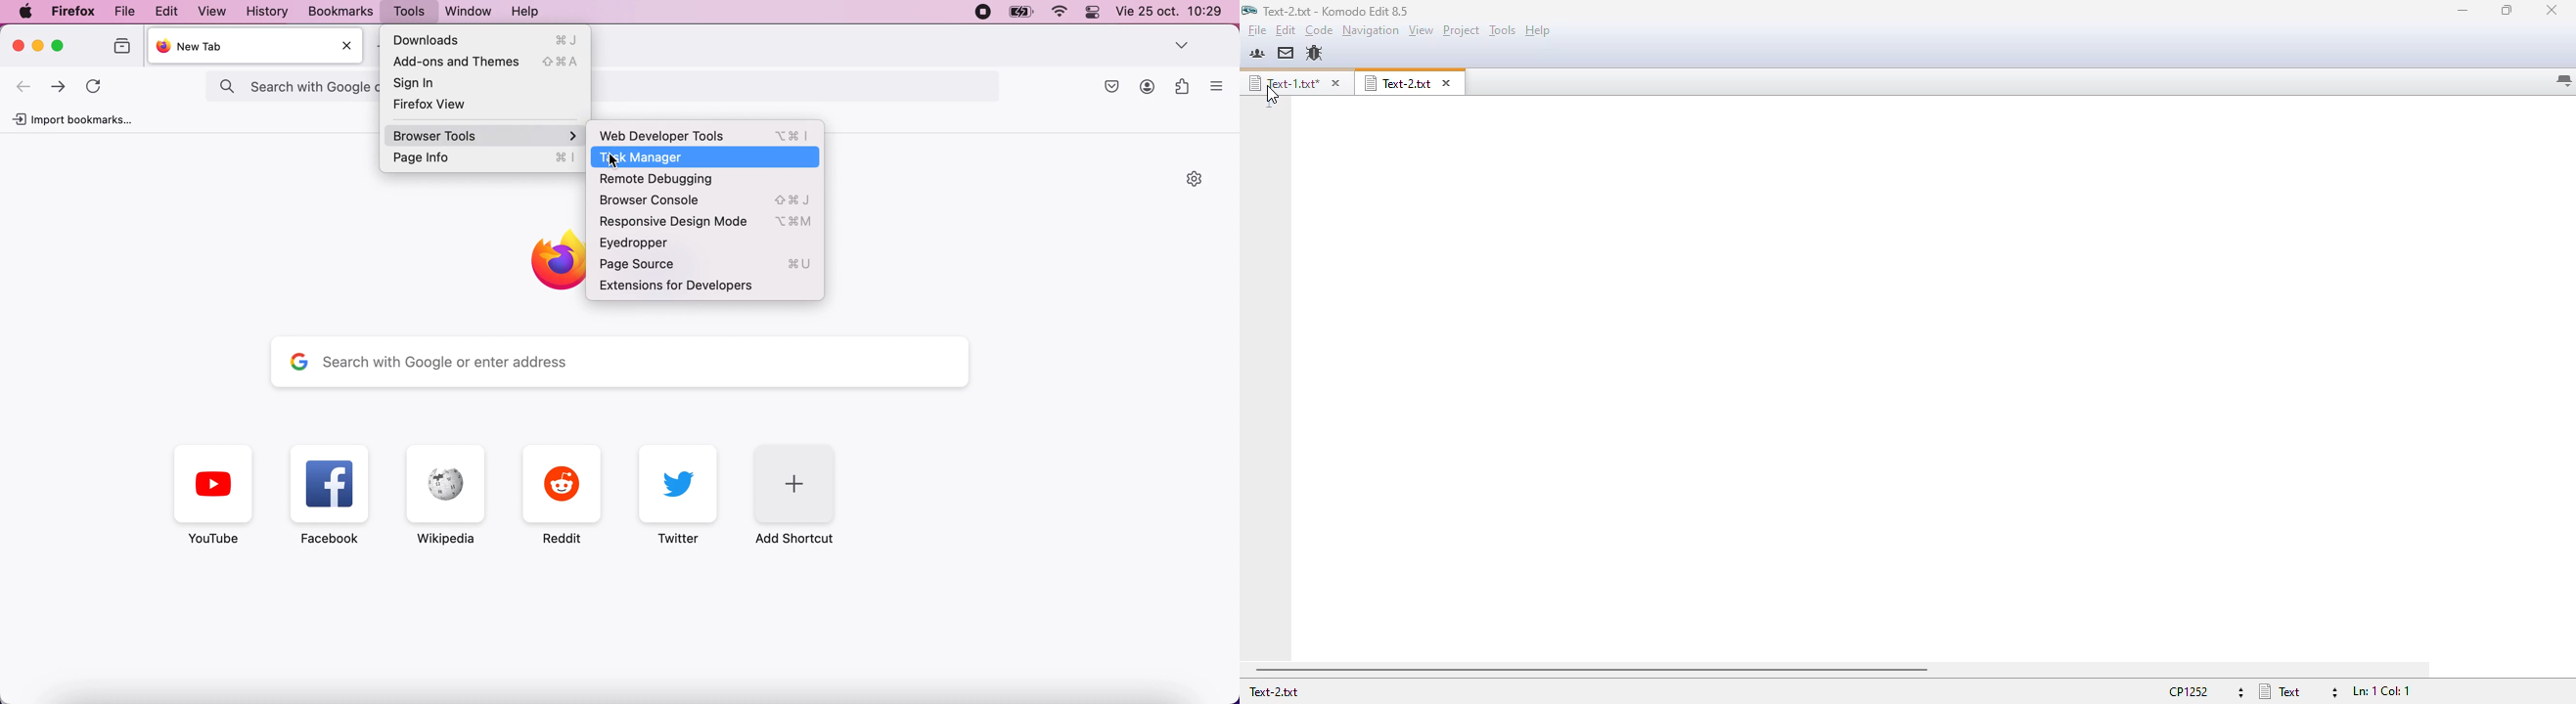 Image resolution: width=2576 pixels, height=728 pixels. What do you see at coordinates (1273, 691) in the screenshot?
I see `text-2` at bounding box center [1273, 691].